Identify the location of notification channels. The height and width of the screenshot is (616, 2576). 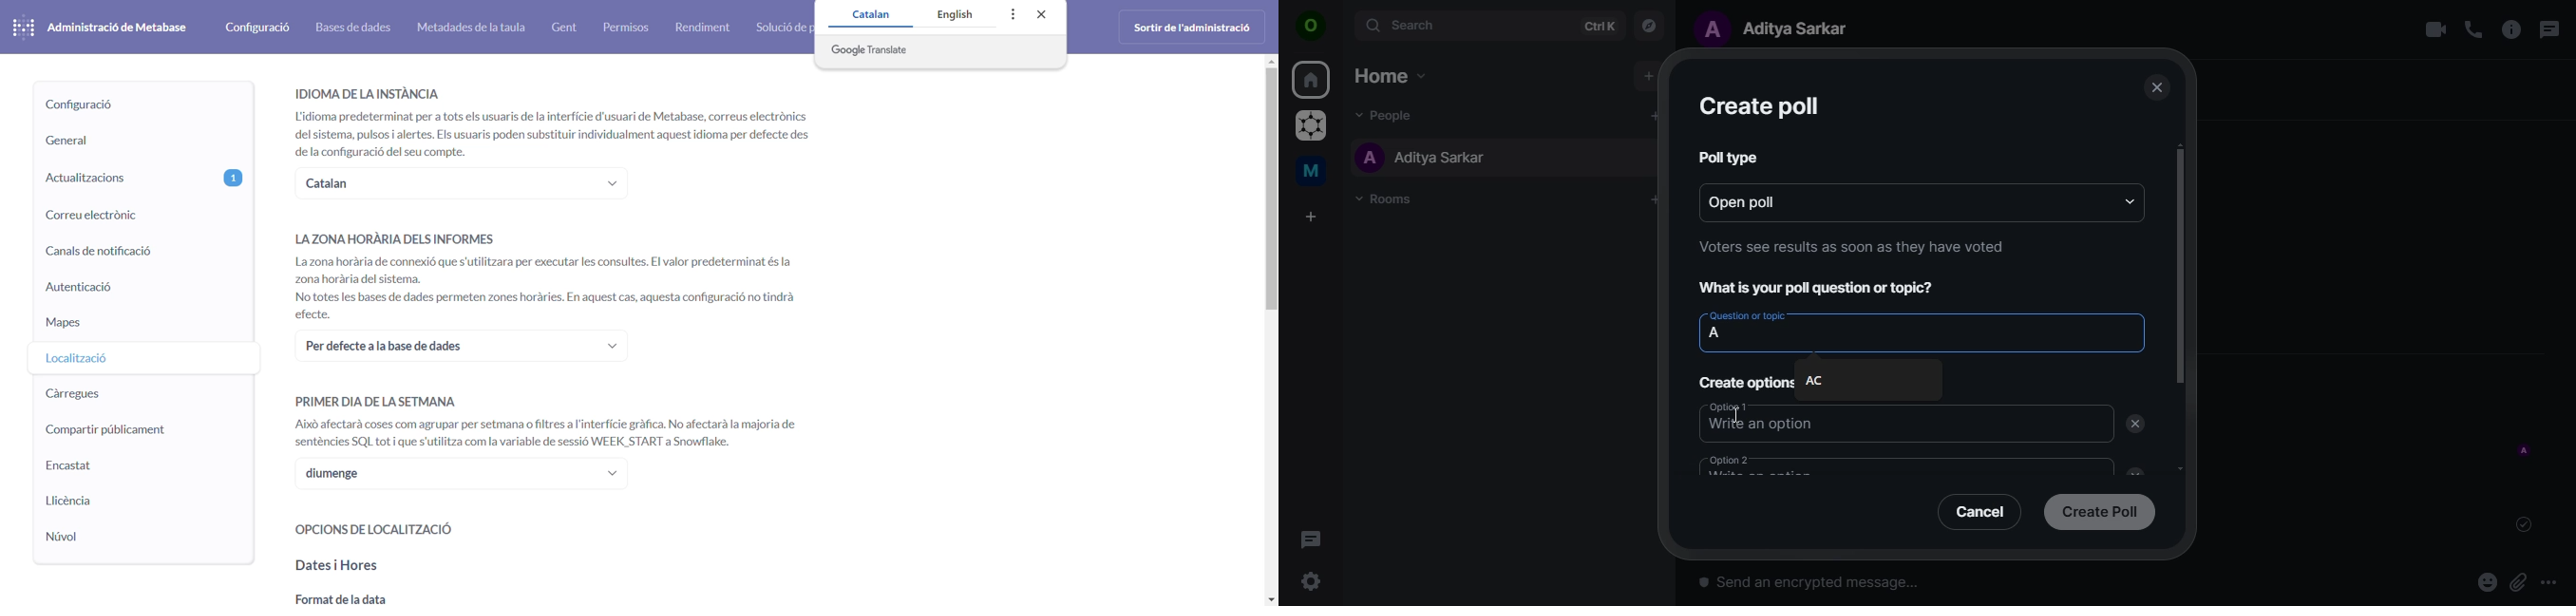
(139, 252).